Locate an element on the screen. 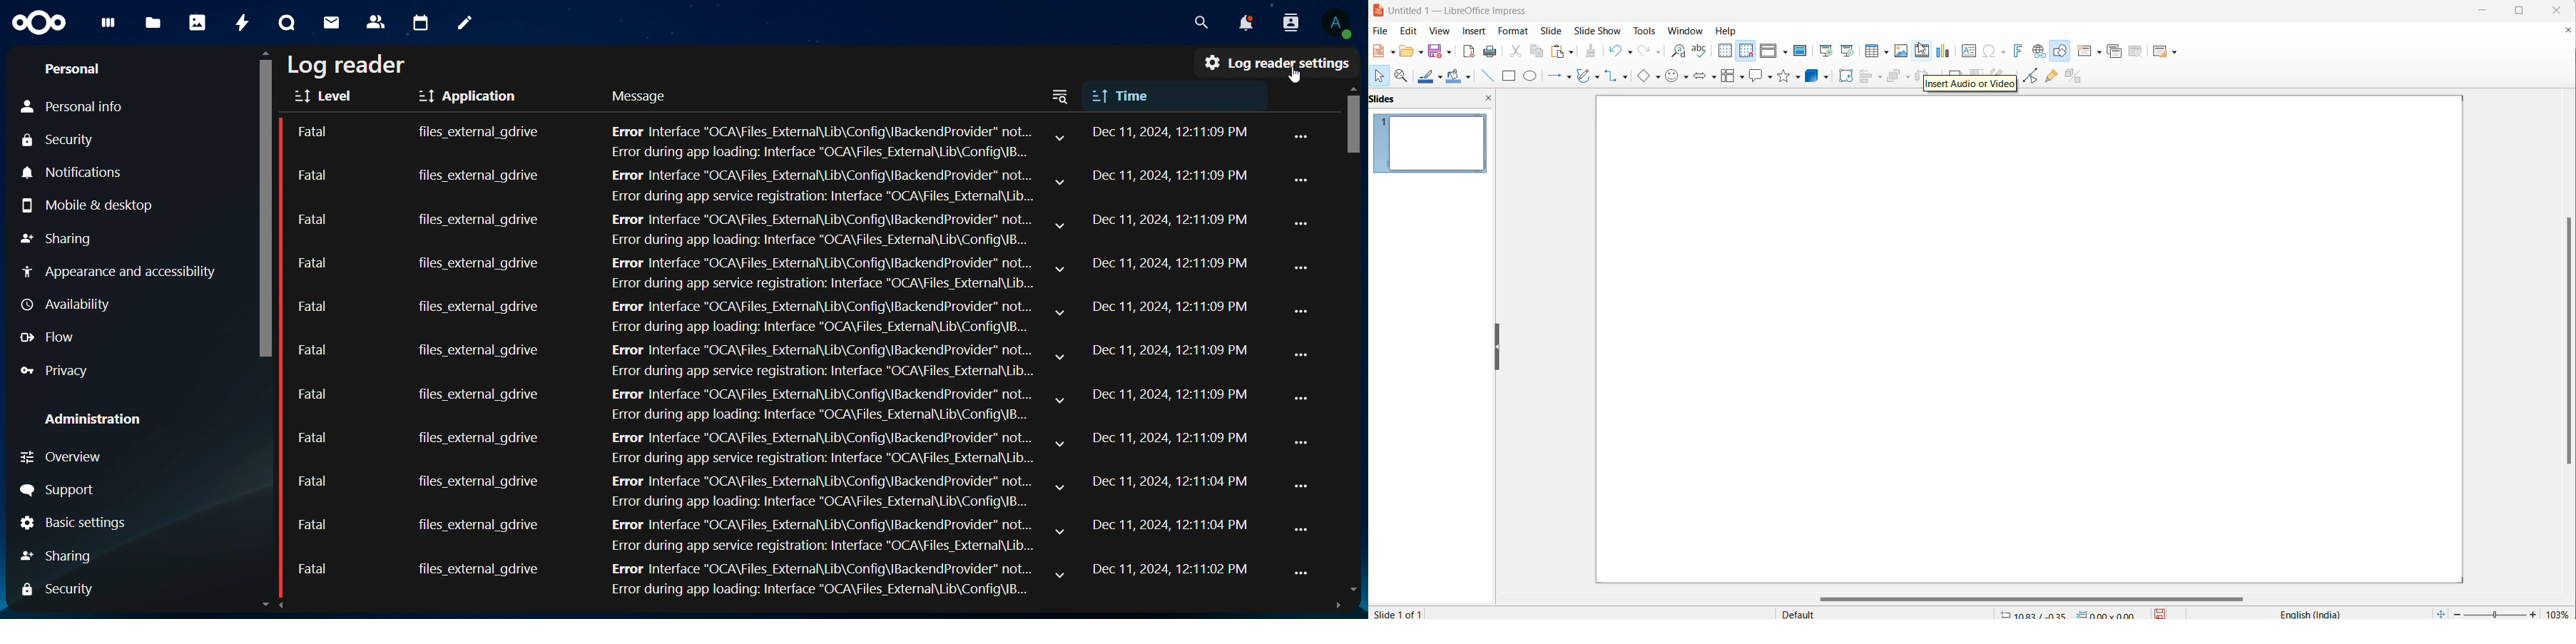  log reader is located at coordinates (350, 63).